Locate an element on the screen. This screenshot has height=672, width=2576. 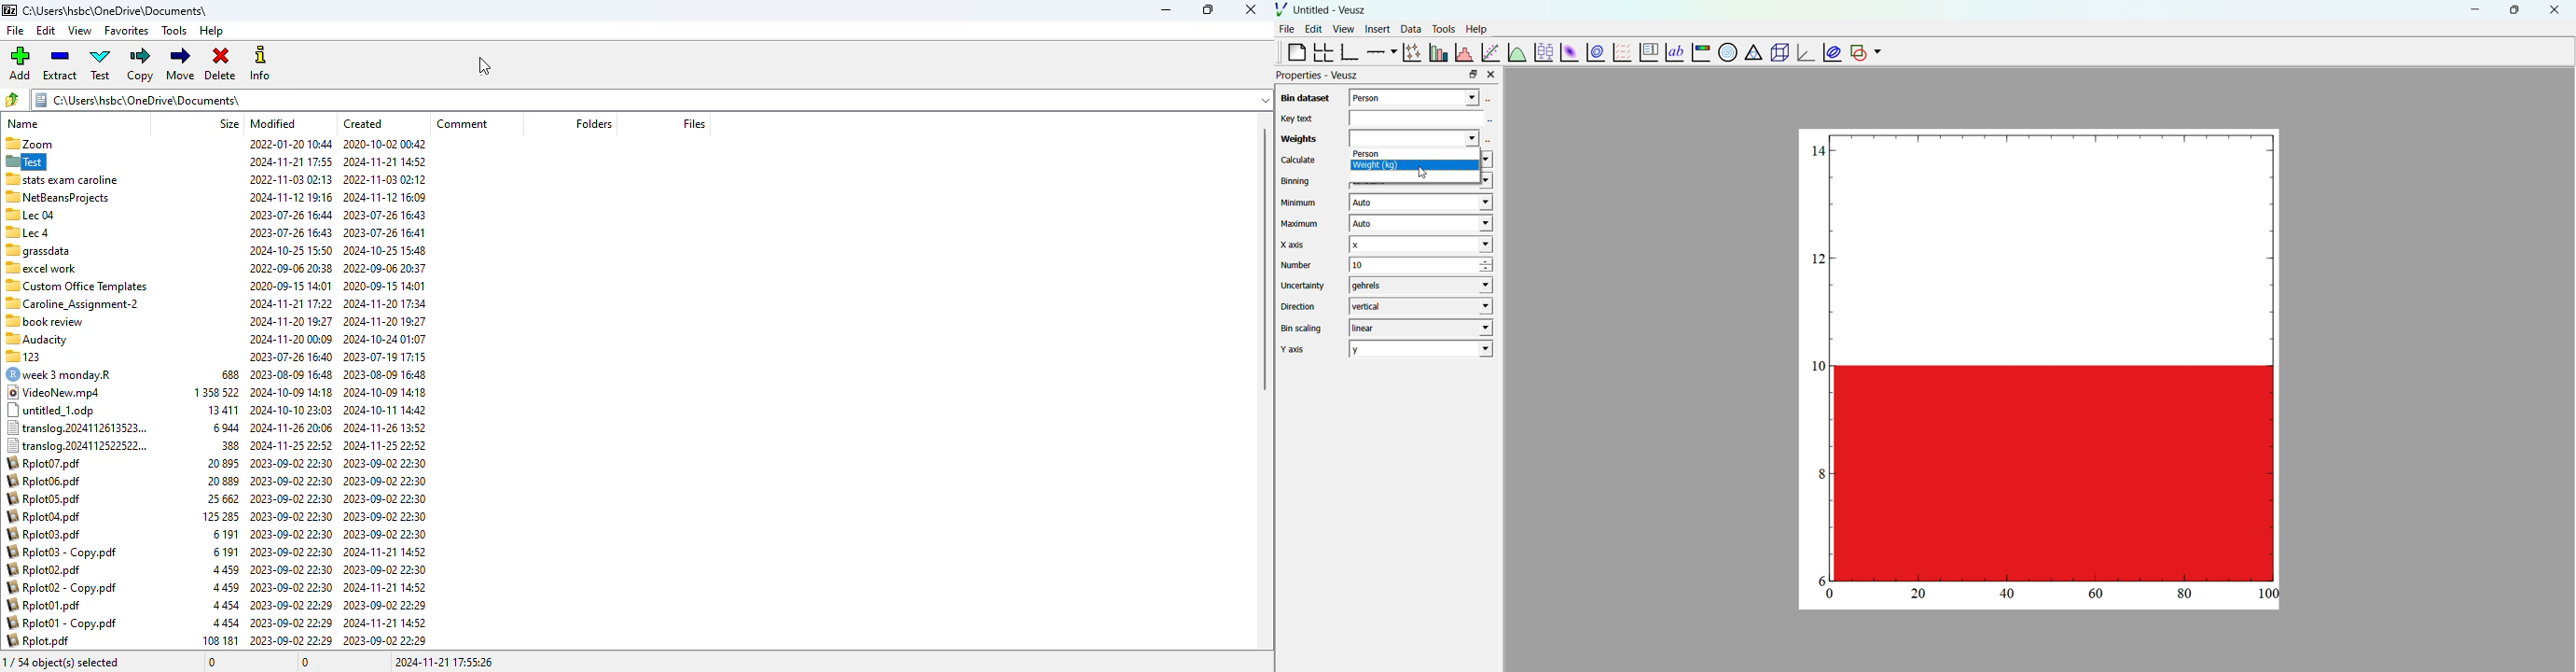
add an axis to a plot is located at coordinates (1380, 51).